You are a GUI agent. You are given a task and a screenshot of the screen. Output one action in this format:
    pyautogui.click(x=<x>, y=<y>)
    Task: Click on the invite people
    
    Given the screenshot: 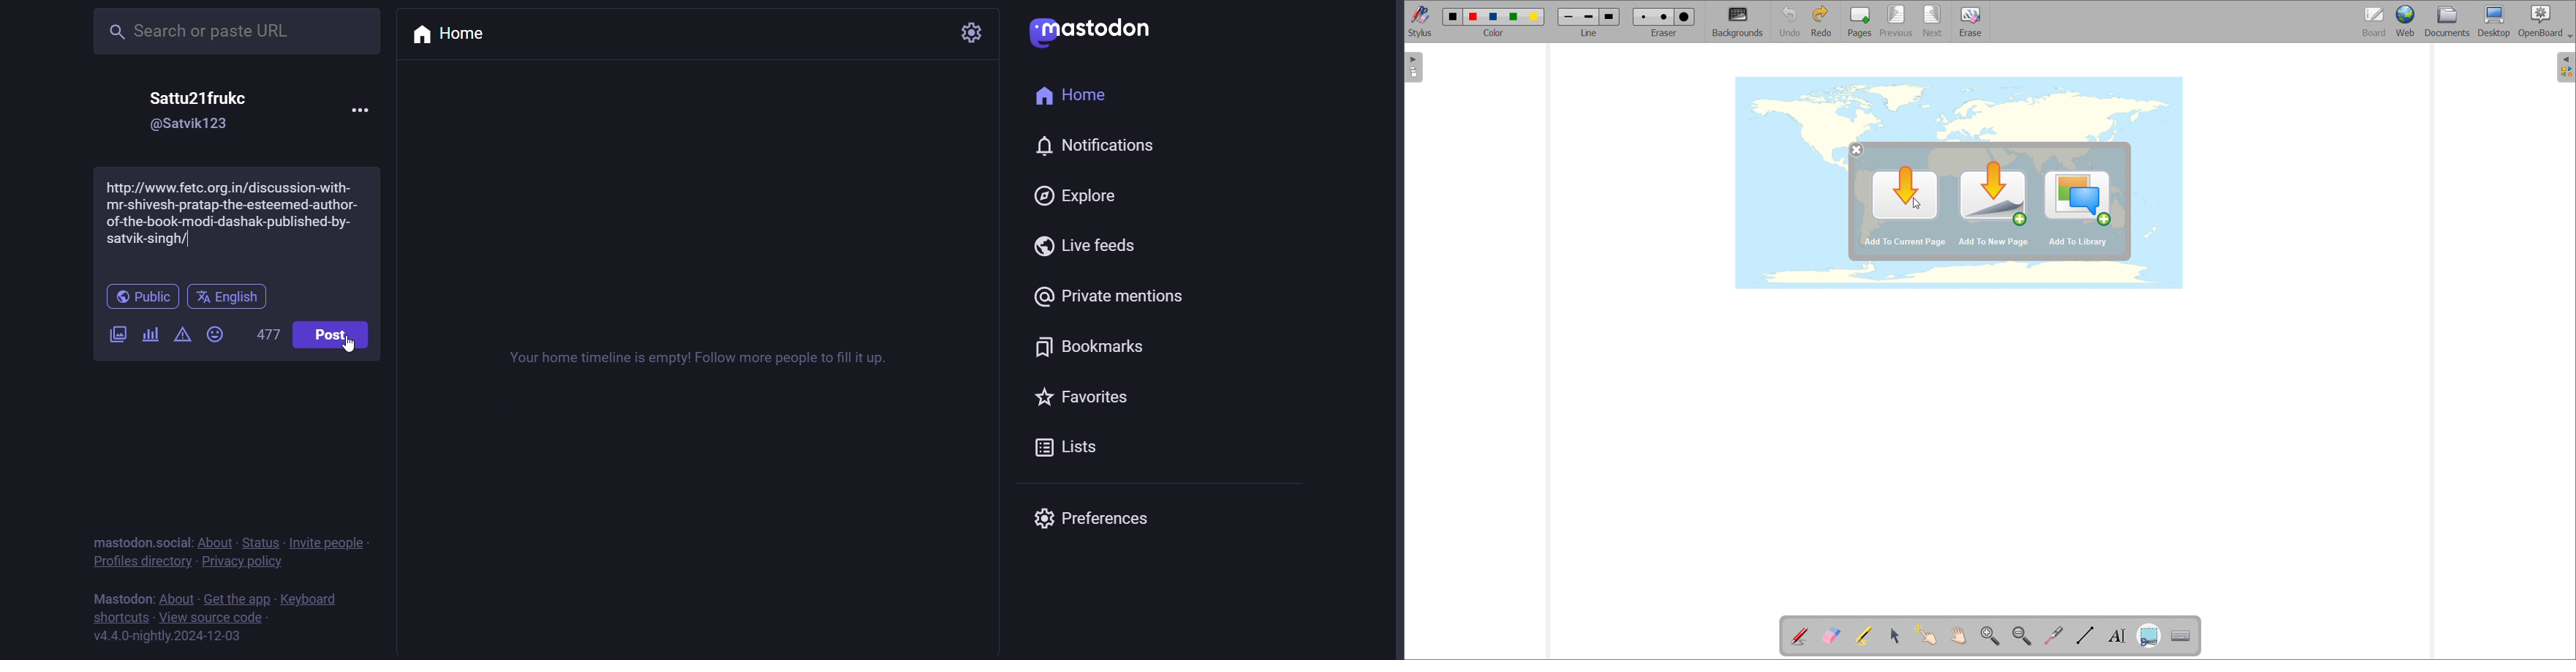 What is the action you would take?
    pyautogui.click(x=341, y=544)
    